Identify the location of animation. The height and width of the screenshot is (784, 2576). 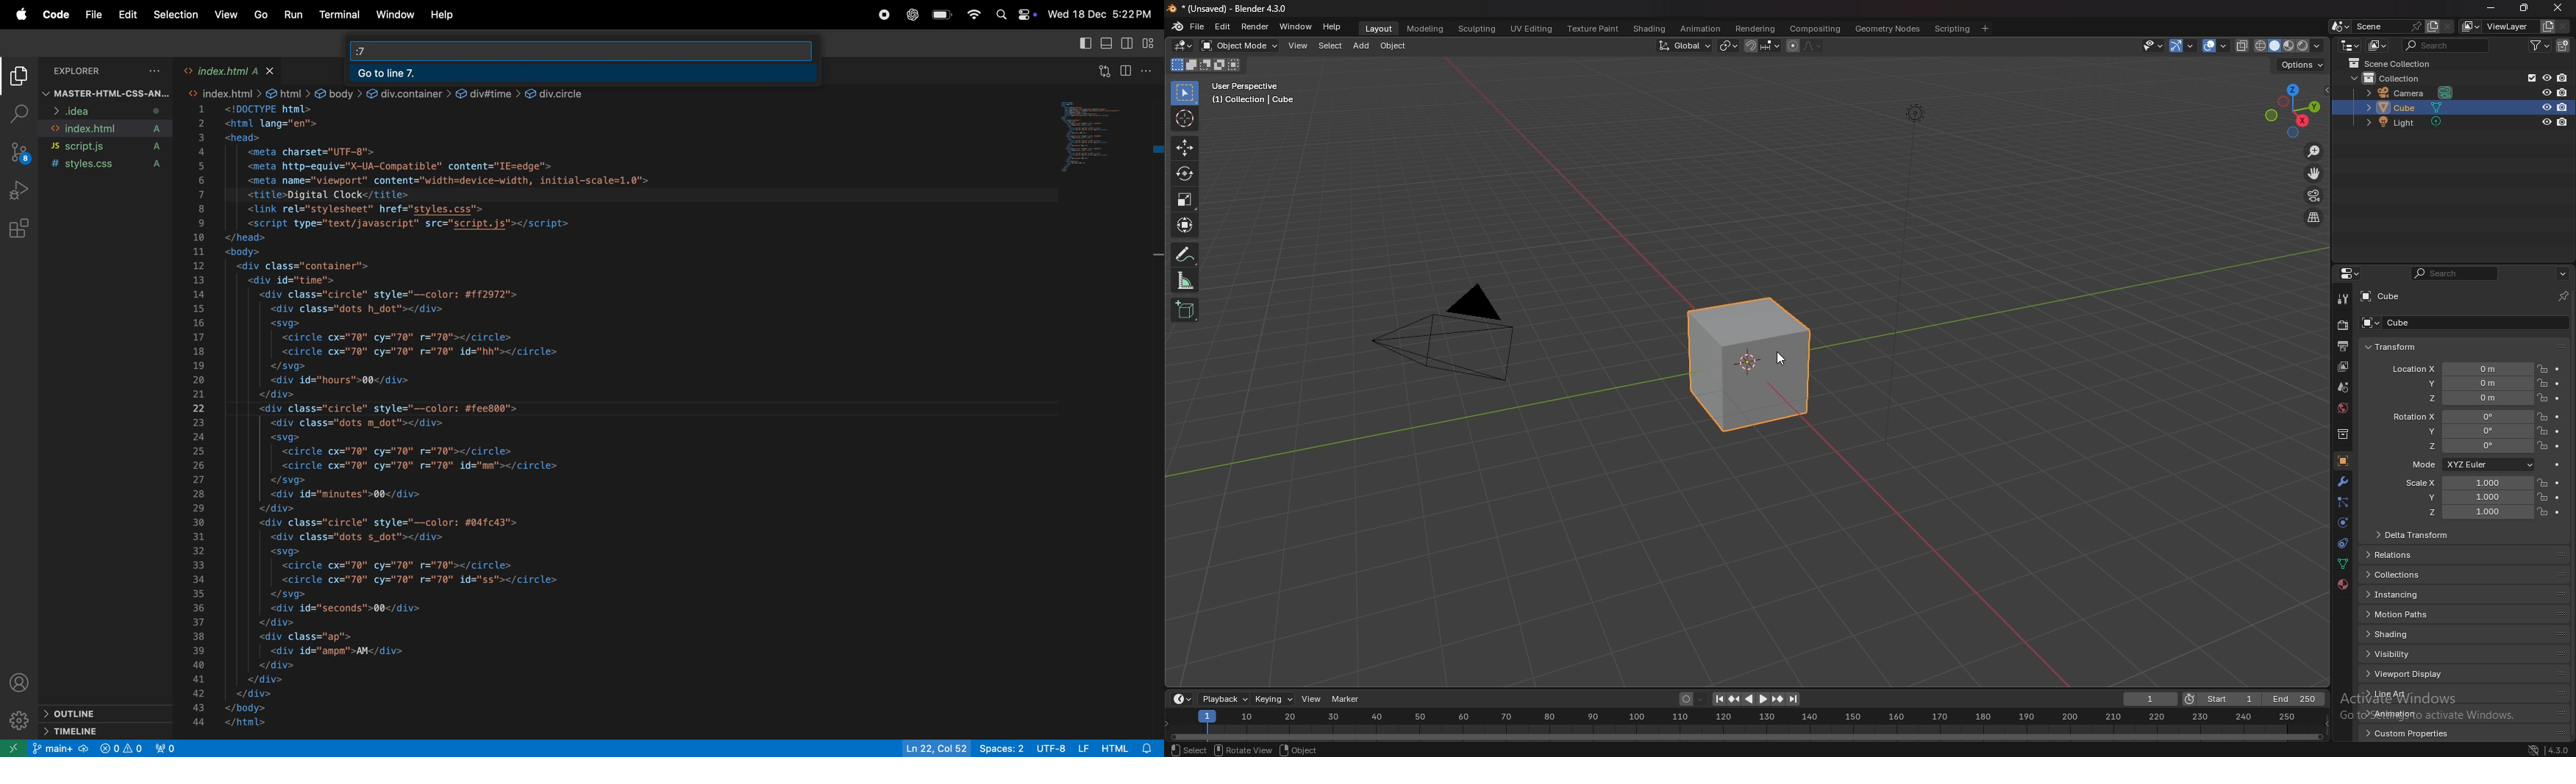
(1702, 29).